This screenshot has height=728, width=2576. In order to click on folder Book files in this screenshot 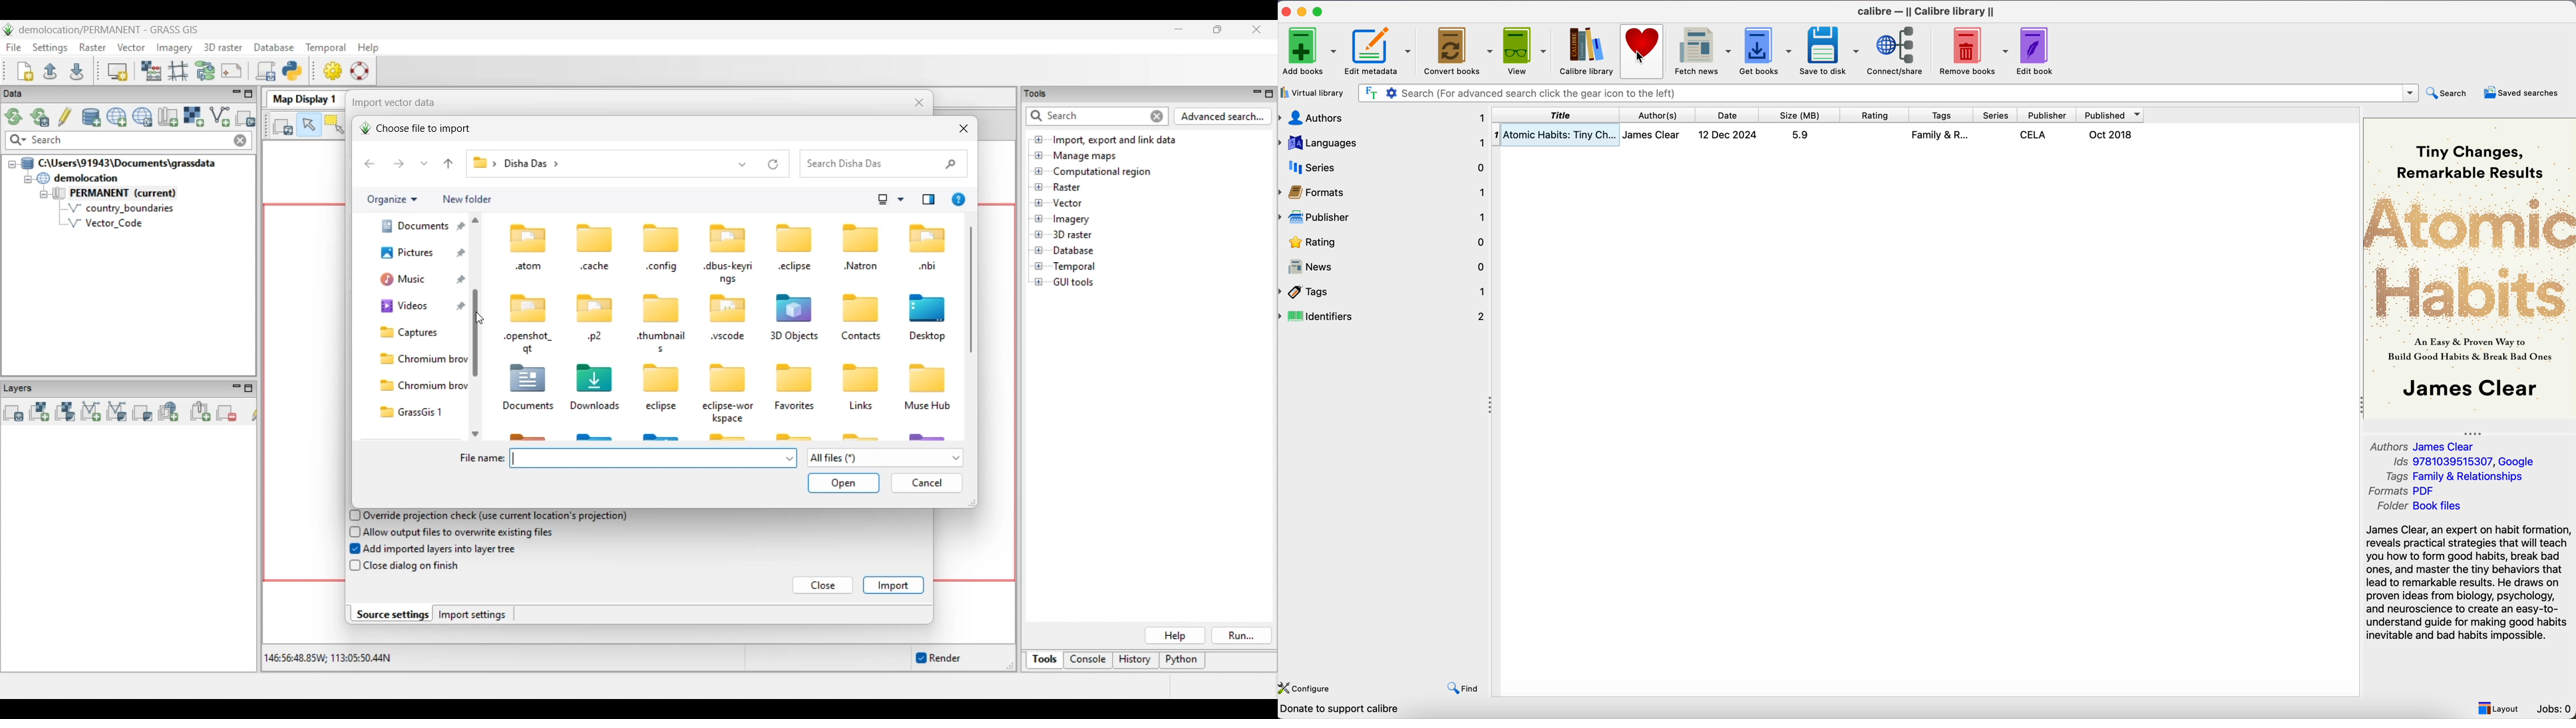, I will do `click(2420, 508)`.